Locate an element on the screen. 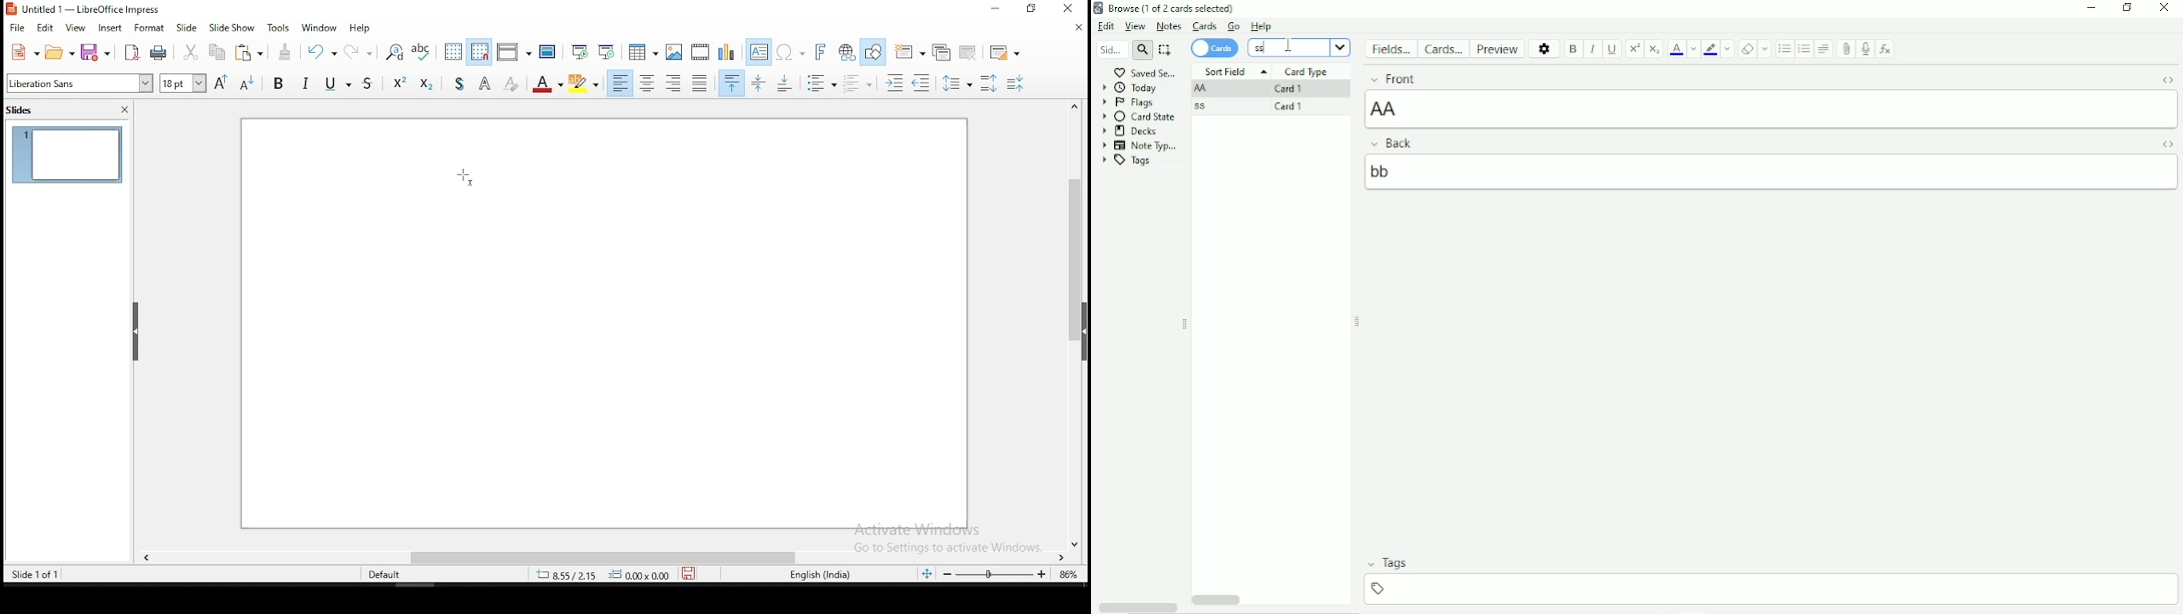 The width and height of the screenshot is (2184, 616). new tool is located at coordinates (22, 53).